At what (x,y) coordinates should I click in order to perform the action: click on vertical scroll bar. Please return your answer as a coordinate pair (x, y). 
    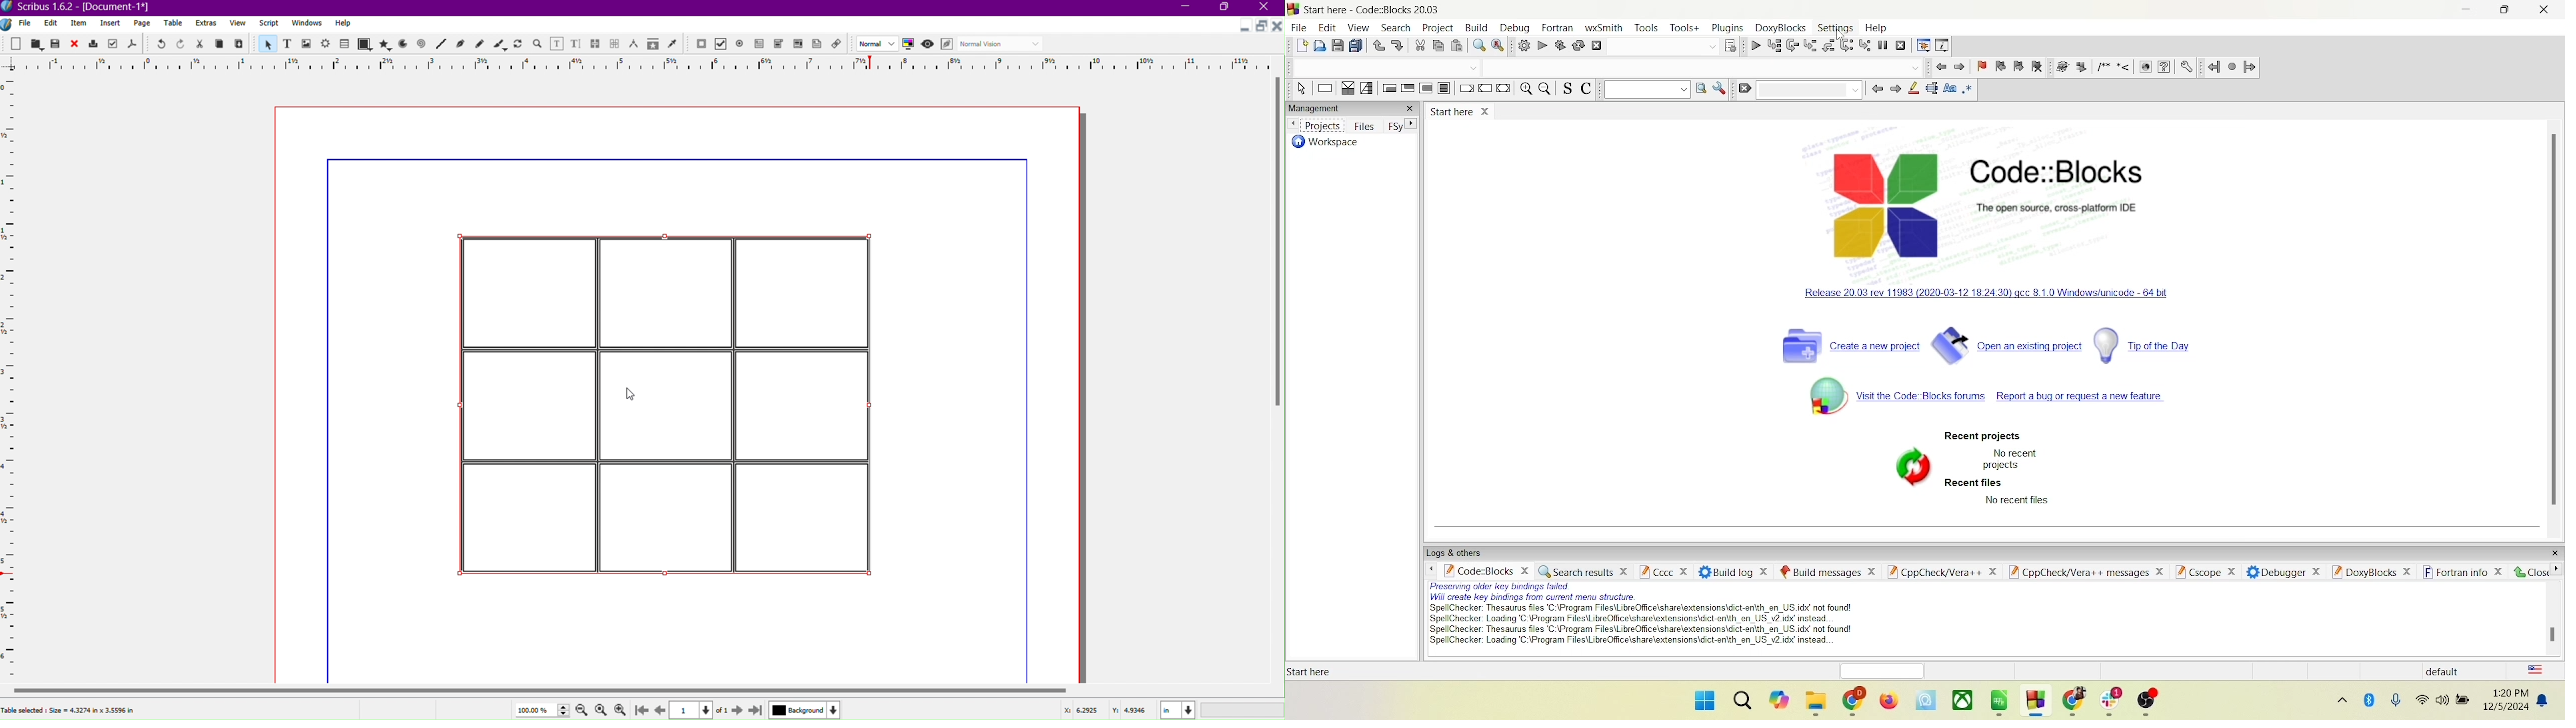
    Looking at the image, I should click on (2555, 327).